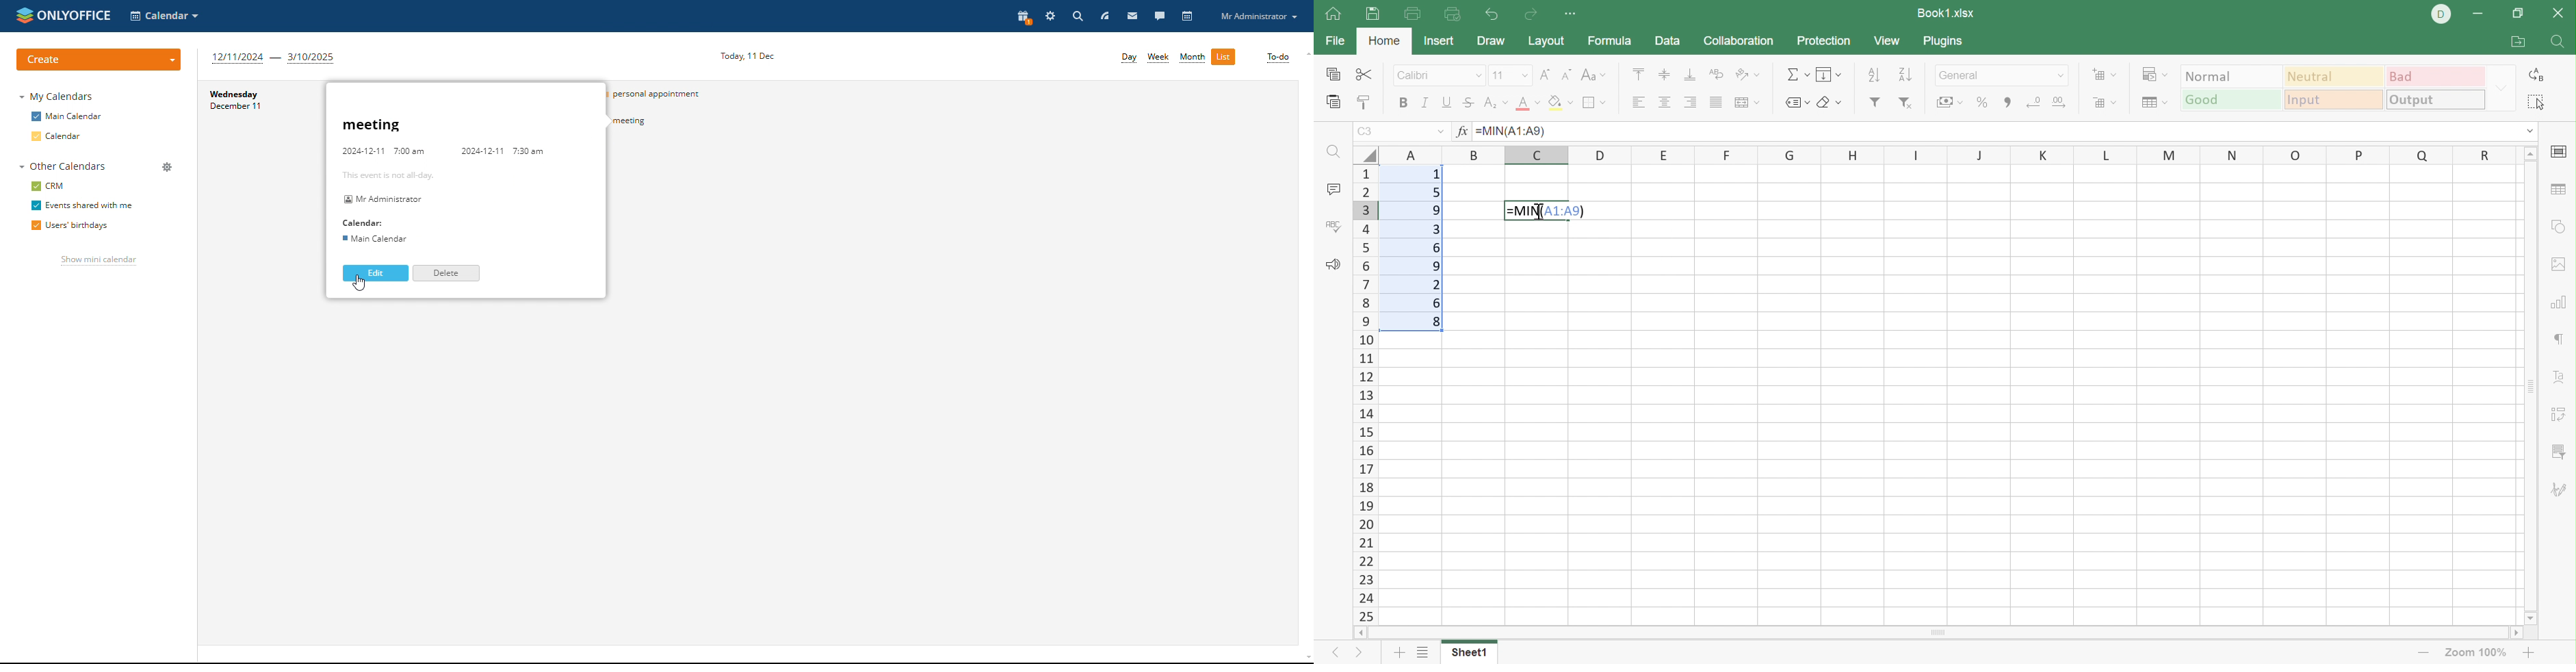 The height and width of the screenshot is (672, 2576). I want to click on select application, so click(166, 16).